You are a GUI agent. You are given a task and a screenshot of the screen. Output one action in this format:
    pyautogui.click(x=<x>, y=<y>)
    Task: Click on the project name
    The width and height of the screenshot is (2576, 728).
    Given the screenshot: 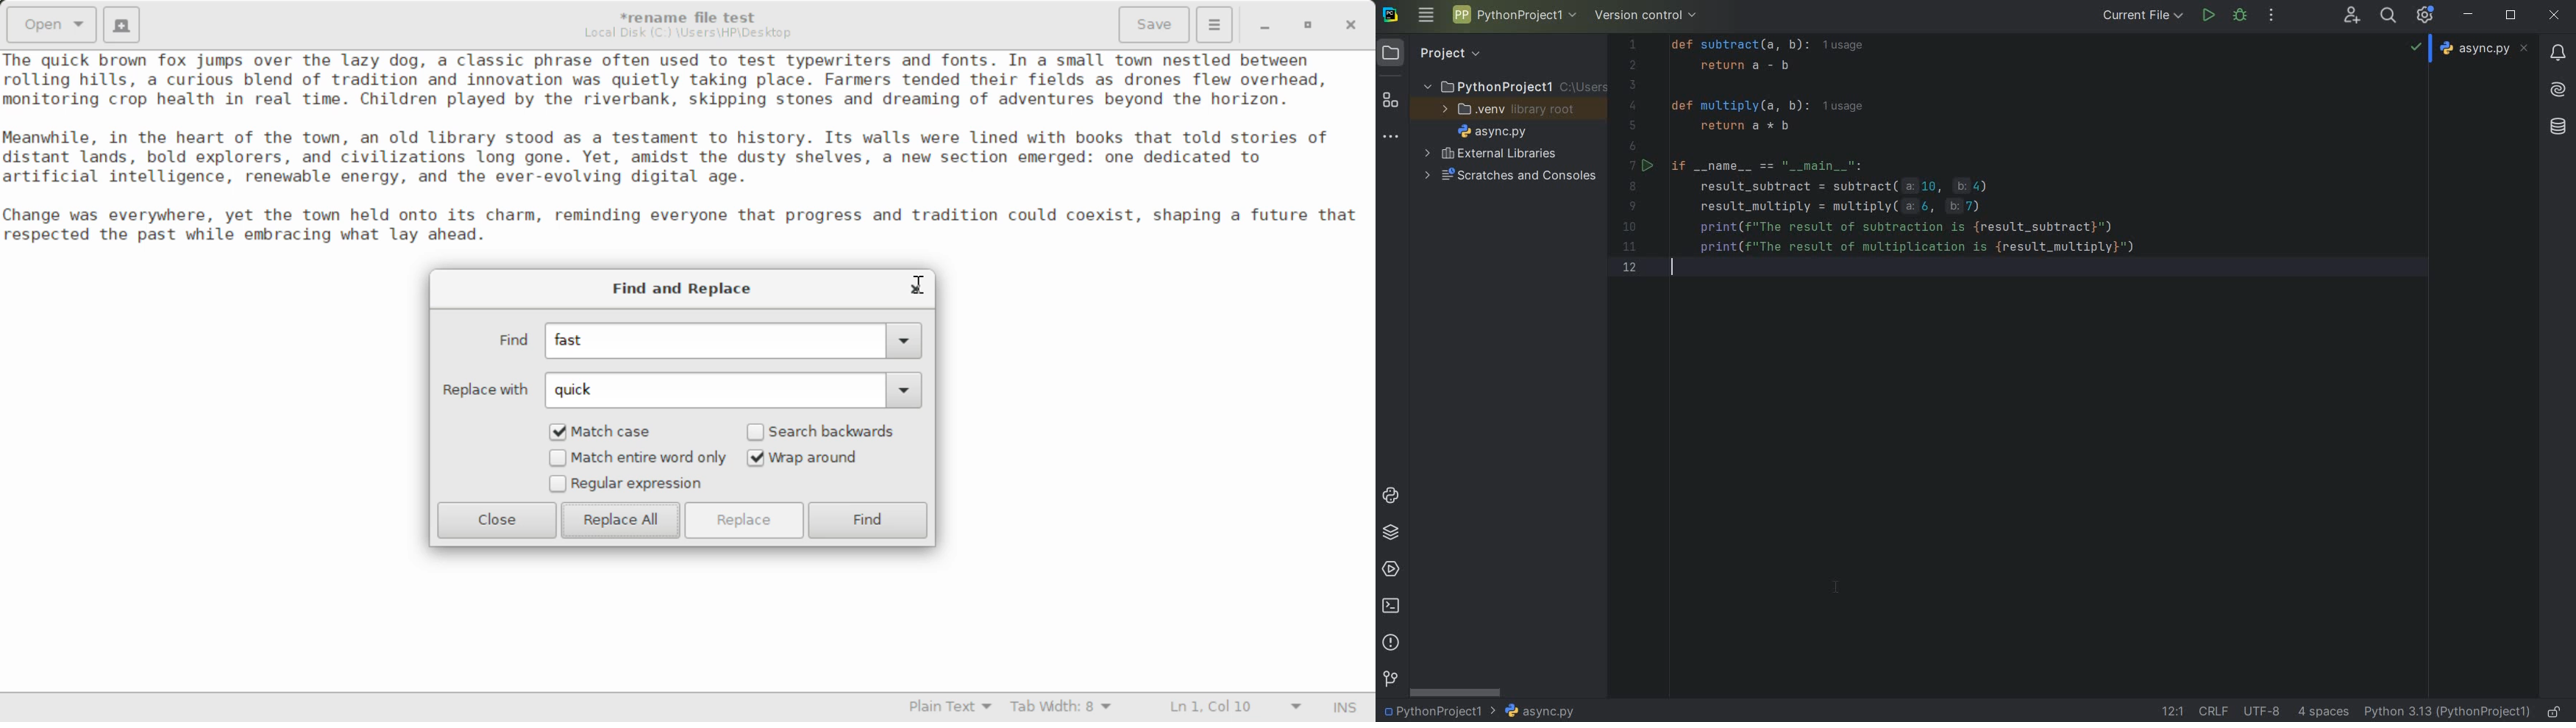 What is the action you would take?
    pyautogui.click(x=1514, y=15)
    